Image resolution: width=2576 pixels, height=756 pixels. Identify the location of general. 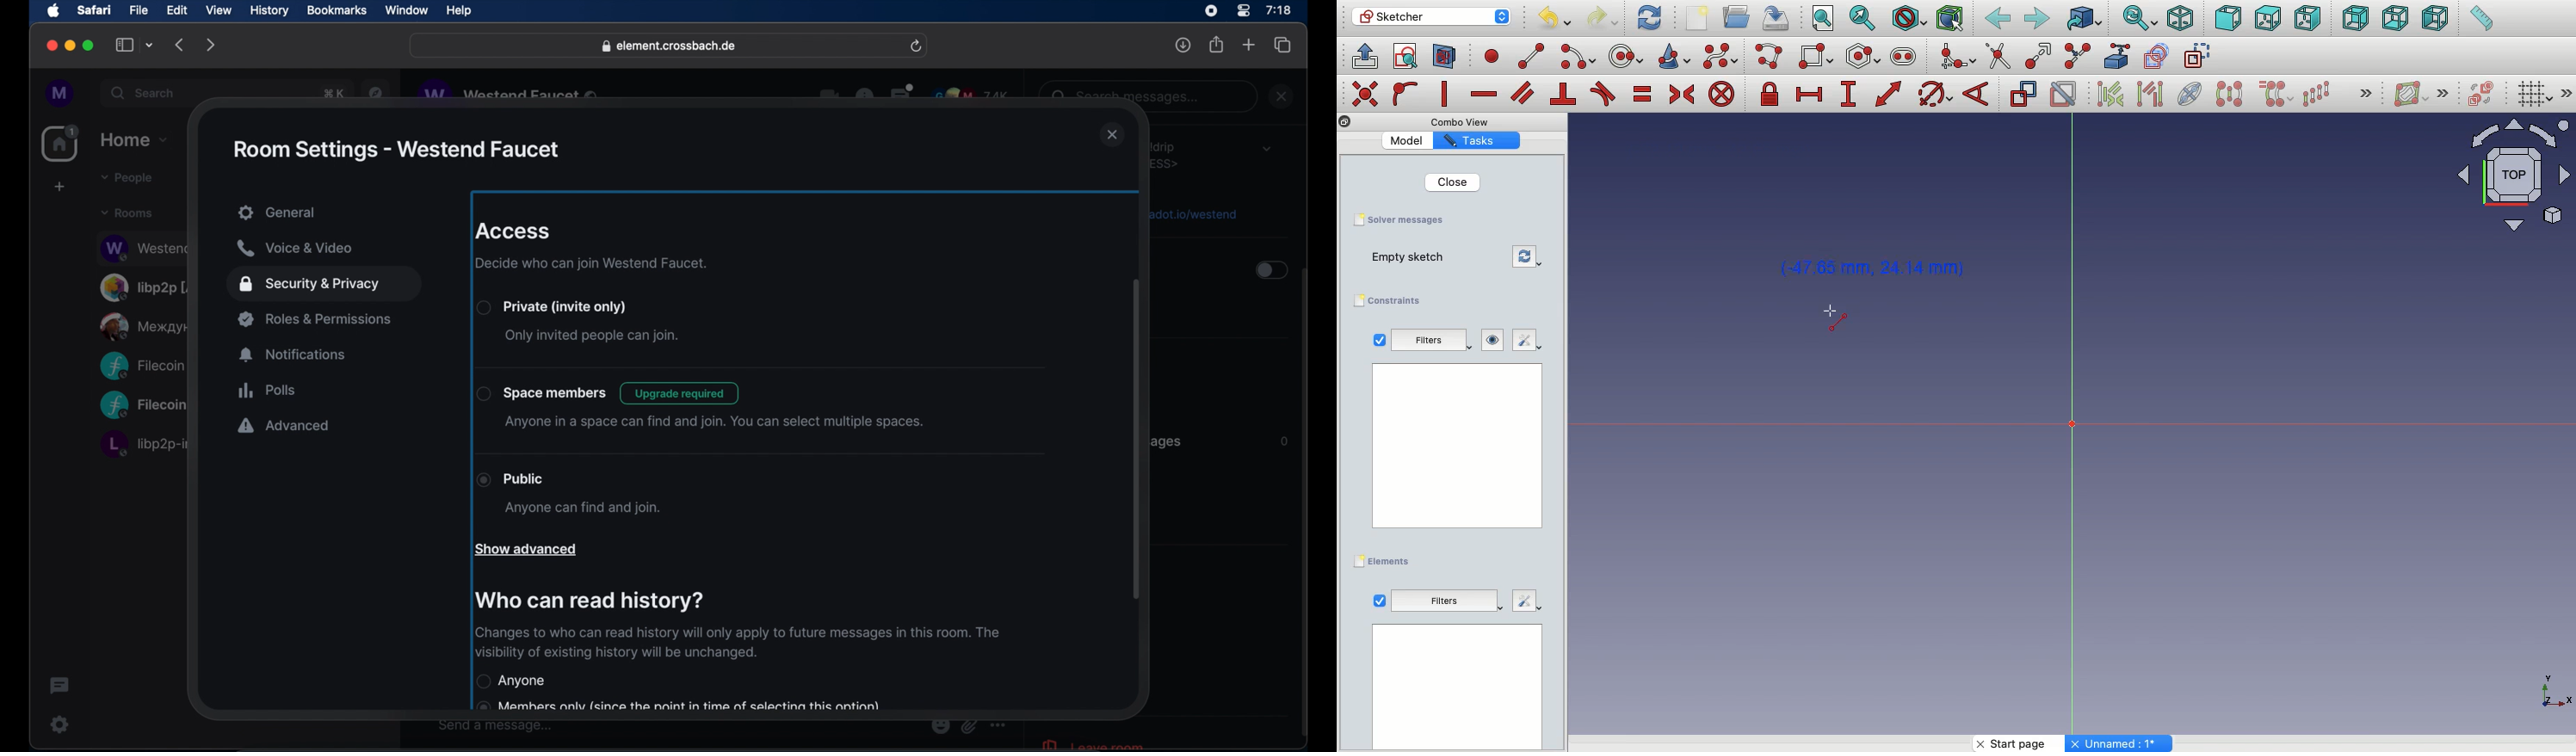
(326, 214).